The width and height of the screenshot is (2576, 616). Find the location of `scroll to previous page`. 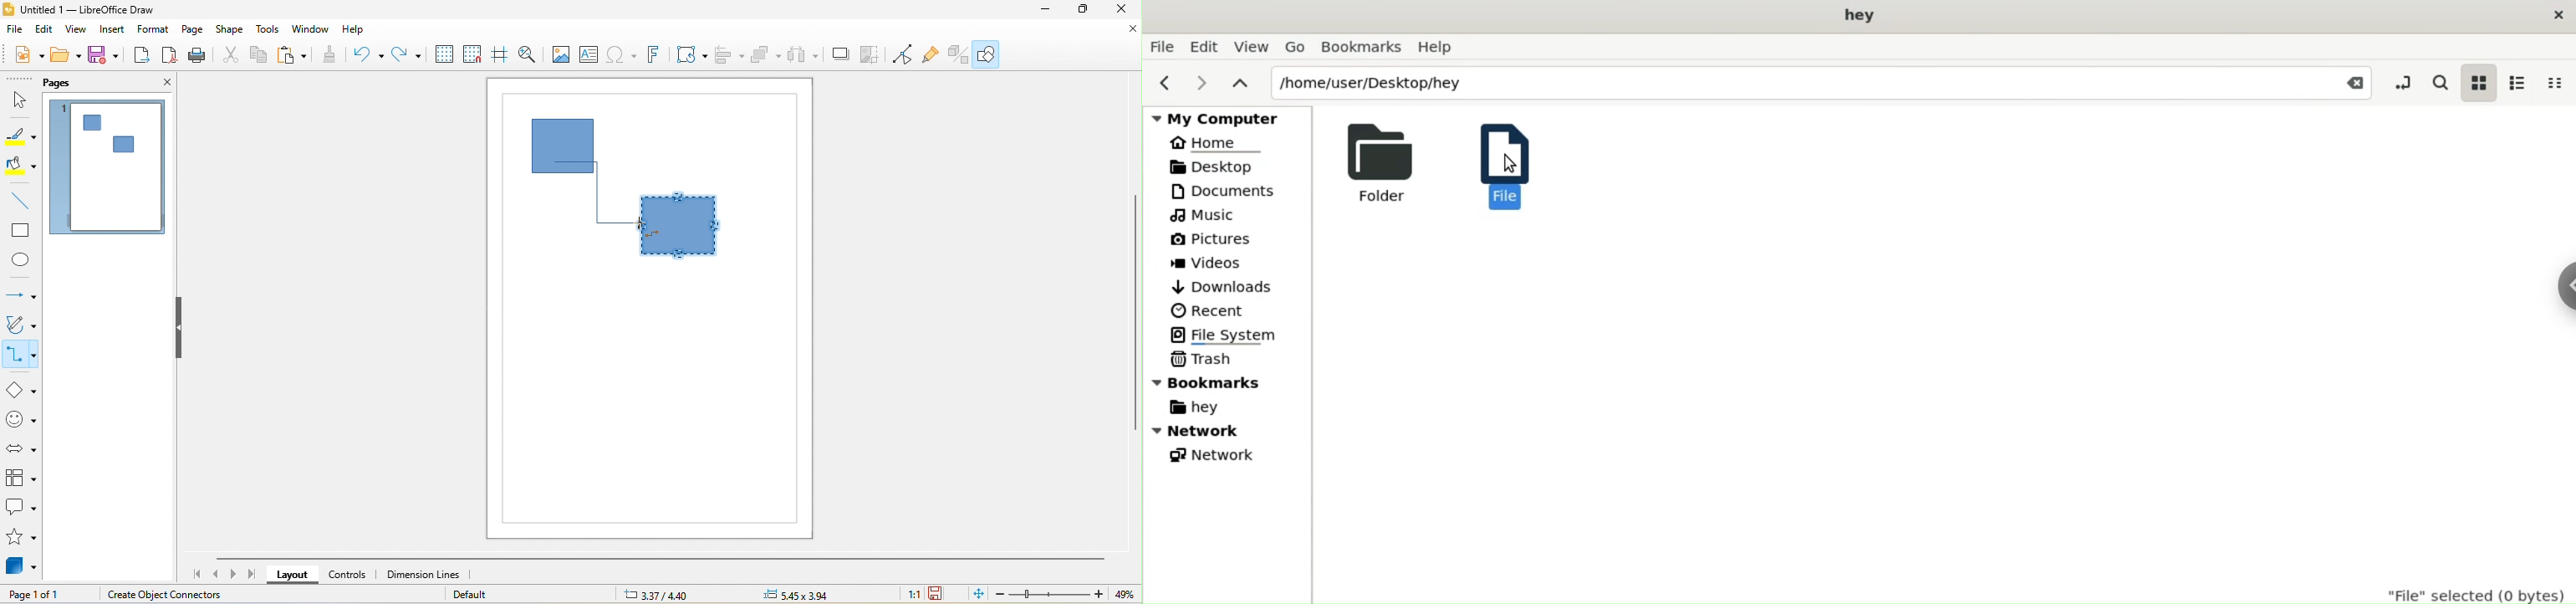

scroll to previous page is located at coordinates (216, 576).